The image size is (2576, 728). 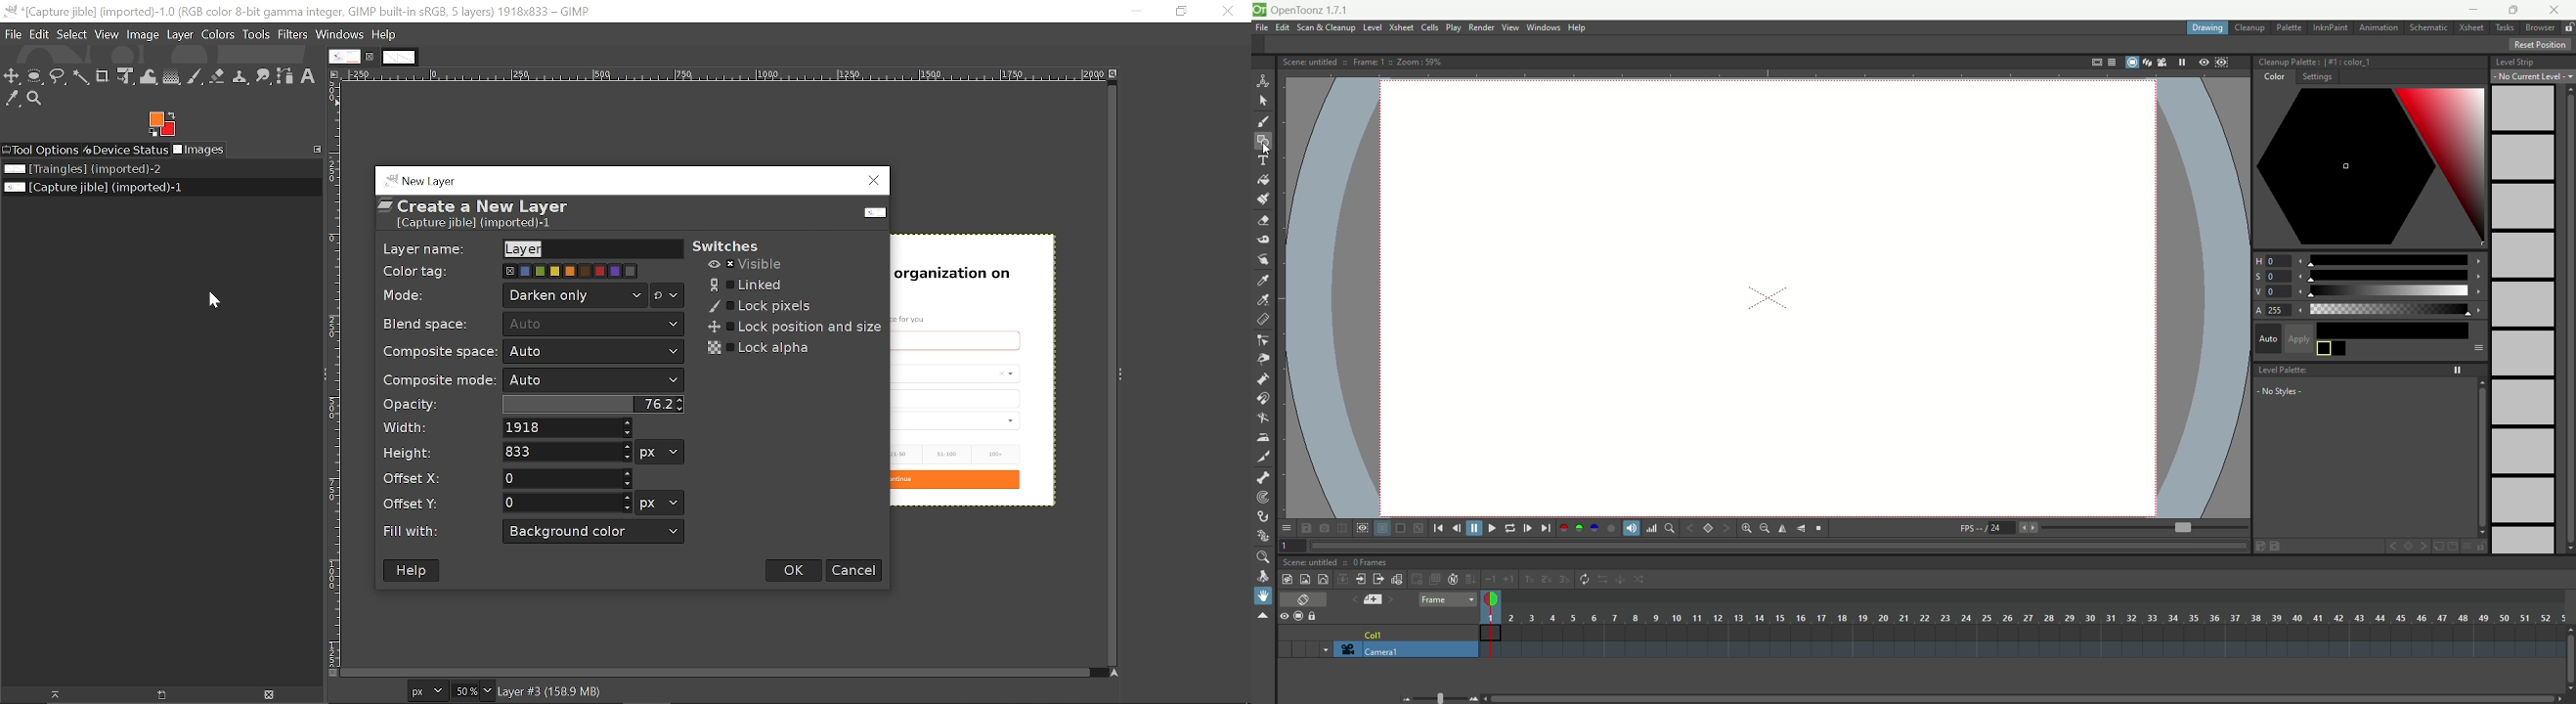 What do you see at coordinates (1114, 72) in the screenshot?
I see `Zoom image when window size changes` at bounding box center [1114, 72].